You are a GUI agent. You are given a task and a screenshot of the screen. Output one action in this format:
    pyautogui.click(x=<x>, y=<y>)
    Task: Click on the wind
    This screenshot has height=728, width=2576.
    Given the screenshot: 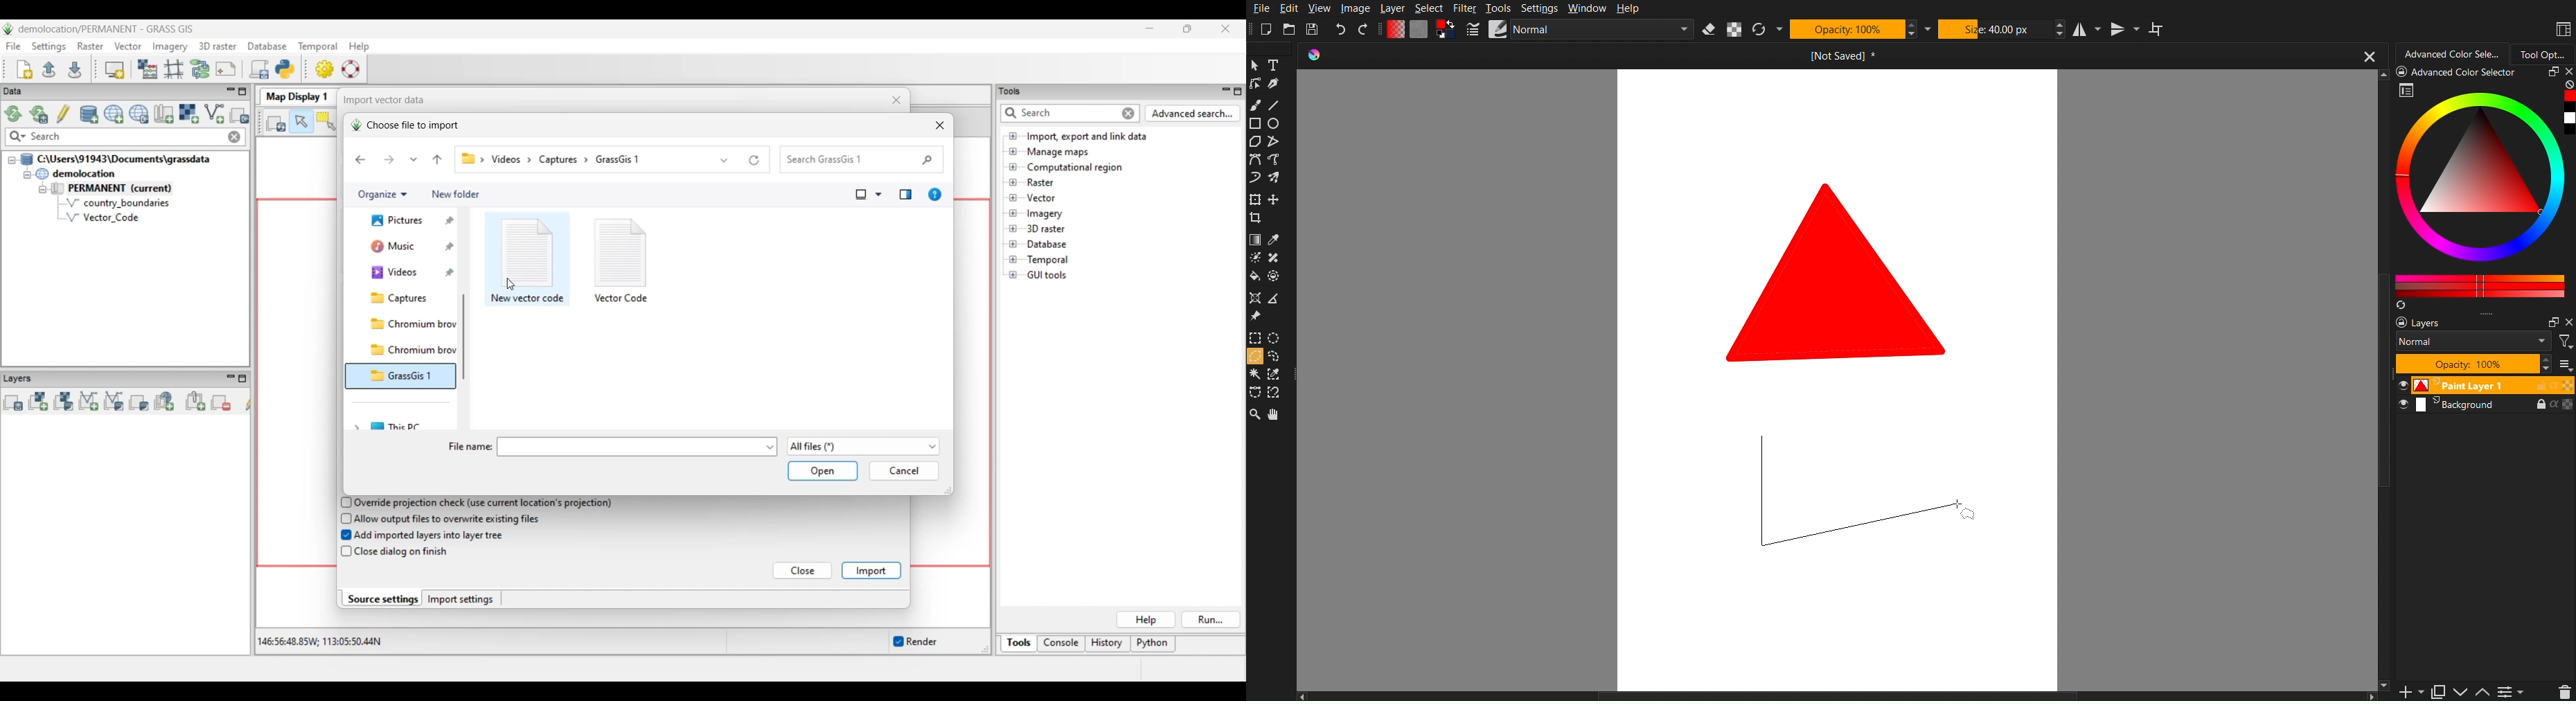 What is the action you would take?
    pyautogui.click(x=1254, y=376)
    